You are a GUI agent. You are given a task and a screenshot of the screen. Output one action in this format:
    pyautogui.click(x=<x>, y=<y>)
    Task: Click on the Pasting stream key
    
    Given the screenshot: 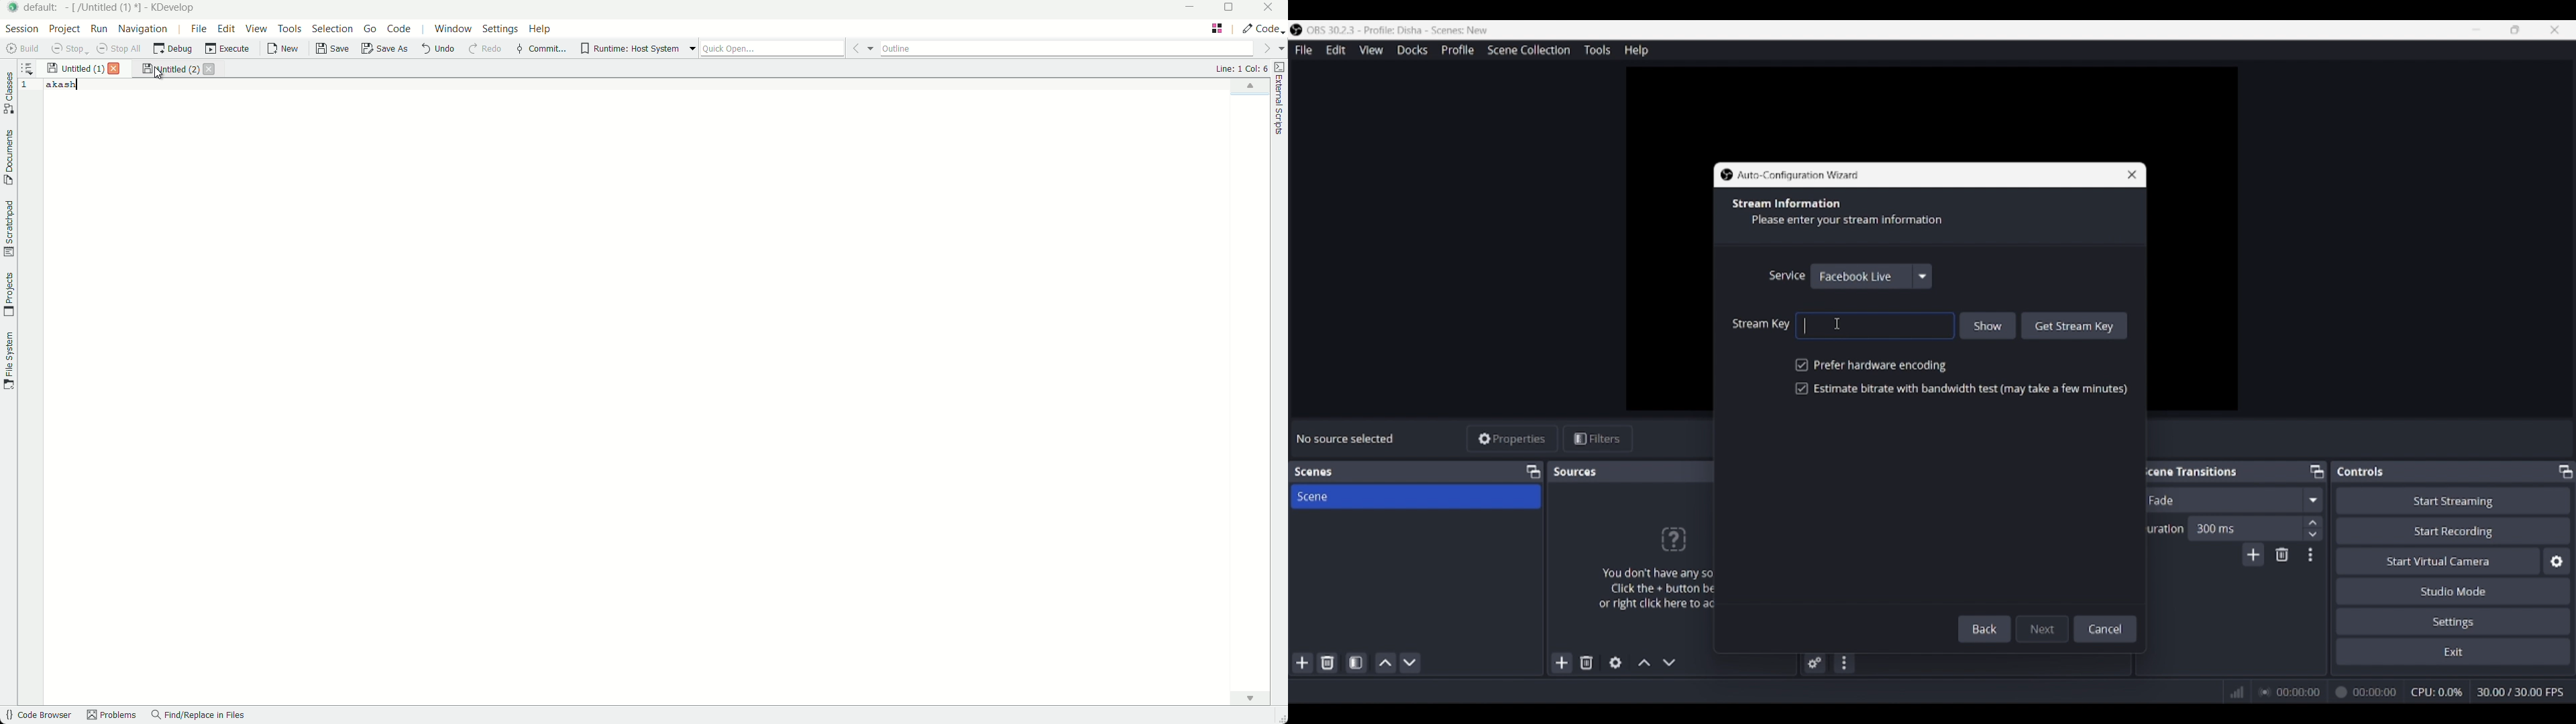 What is the action you would take?
    pyautogui.click(x=1805, y=325)
    